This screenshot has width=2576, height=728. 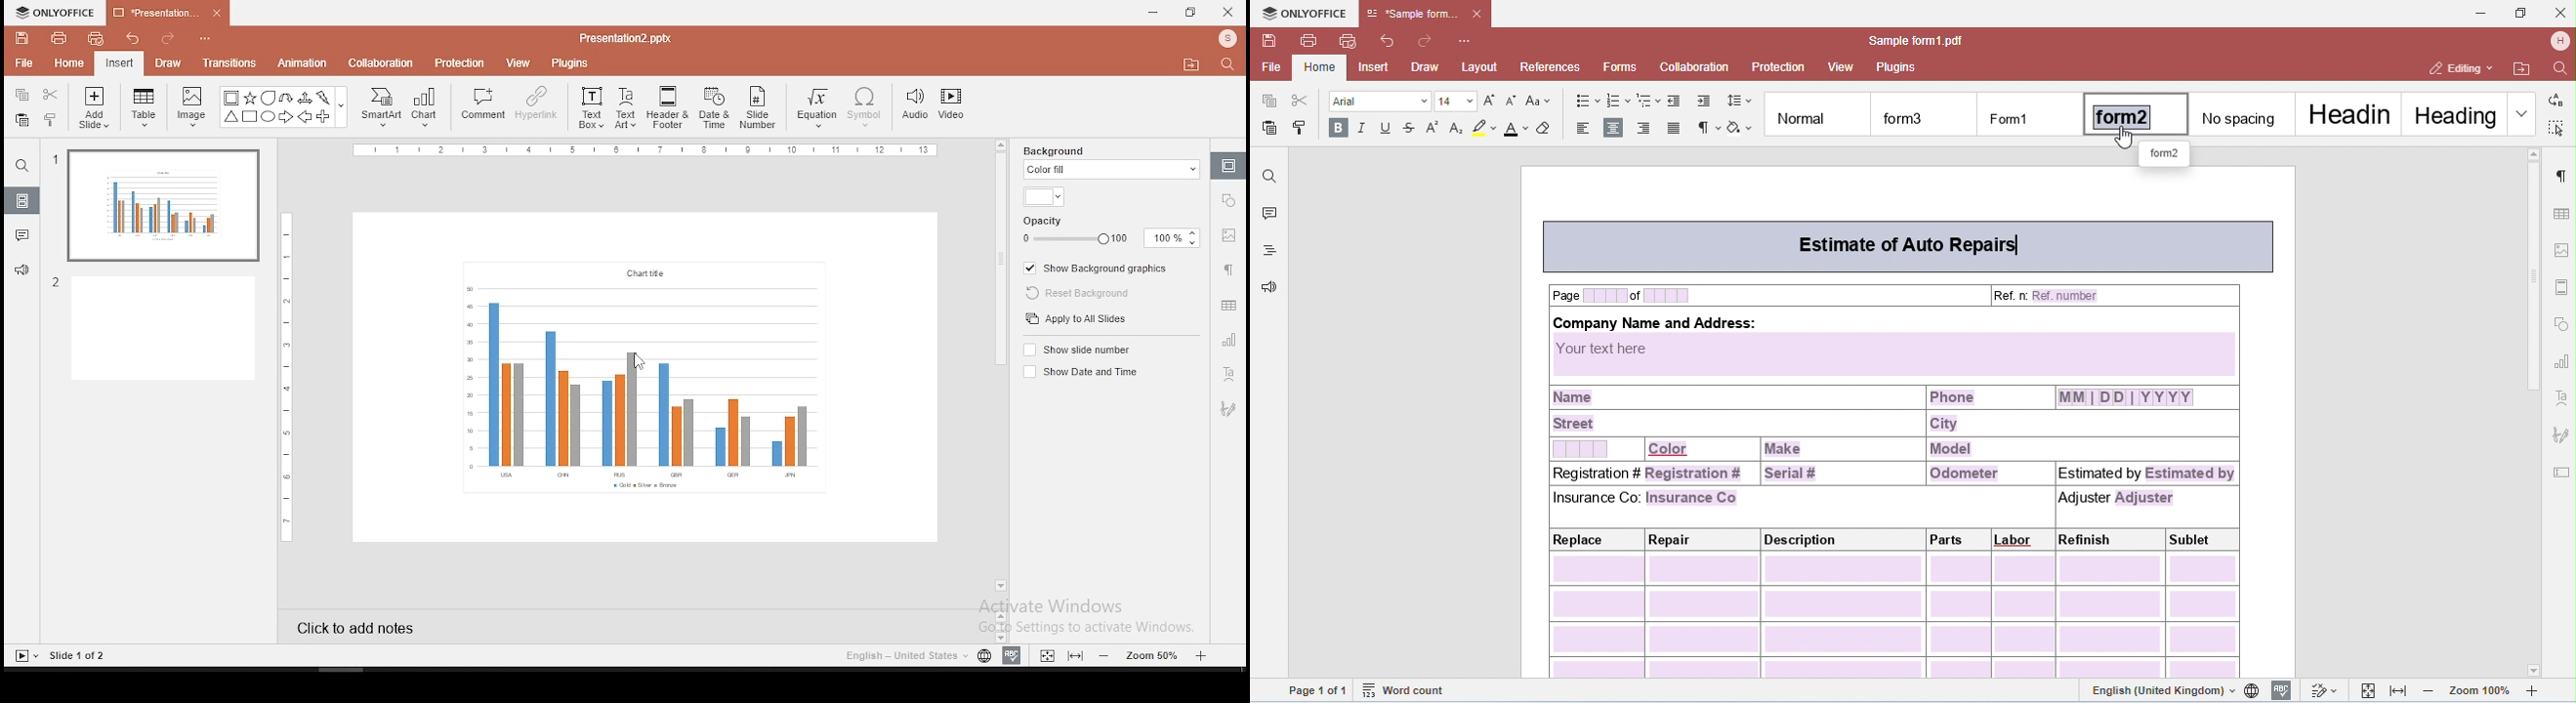 What do you see at coordinates (1154, 12) in the screenshot?
I see `minimize` at bounding box center [1154, 12].